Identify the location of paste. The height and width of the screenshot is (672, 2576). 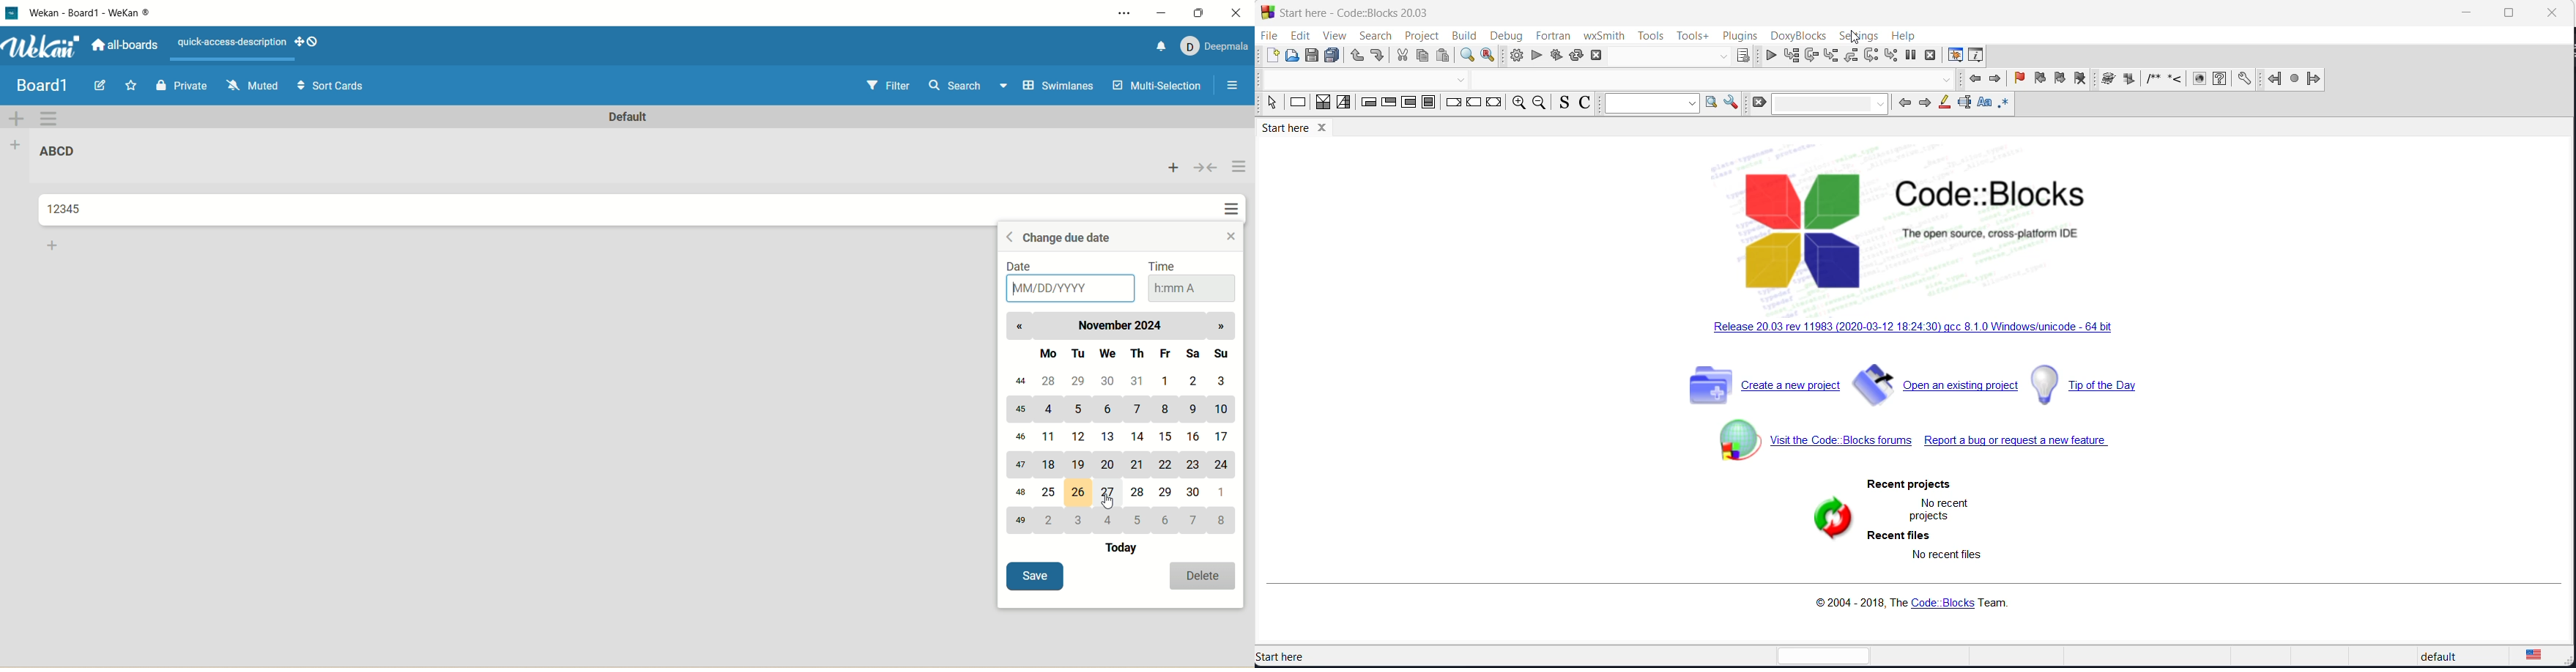
(1444, 56).